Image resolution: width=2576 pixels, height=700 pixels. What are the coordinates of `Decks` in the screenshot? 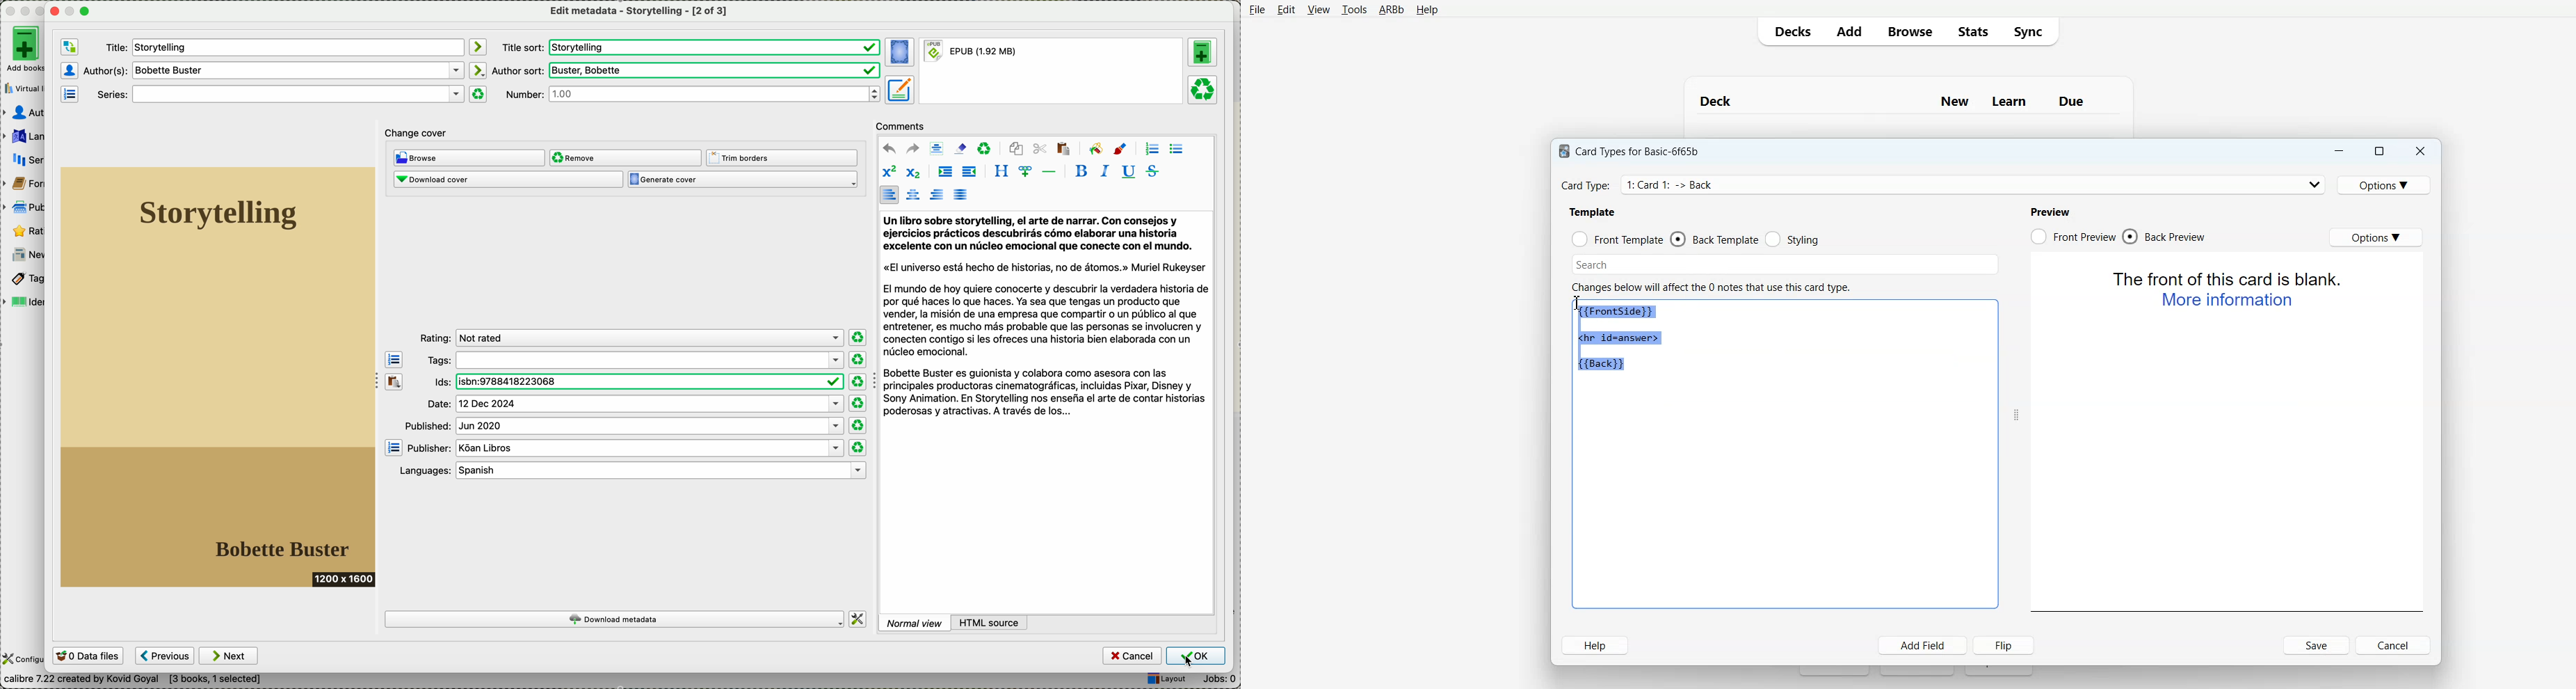 It's located at (1789, 31).